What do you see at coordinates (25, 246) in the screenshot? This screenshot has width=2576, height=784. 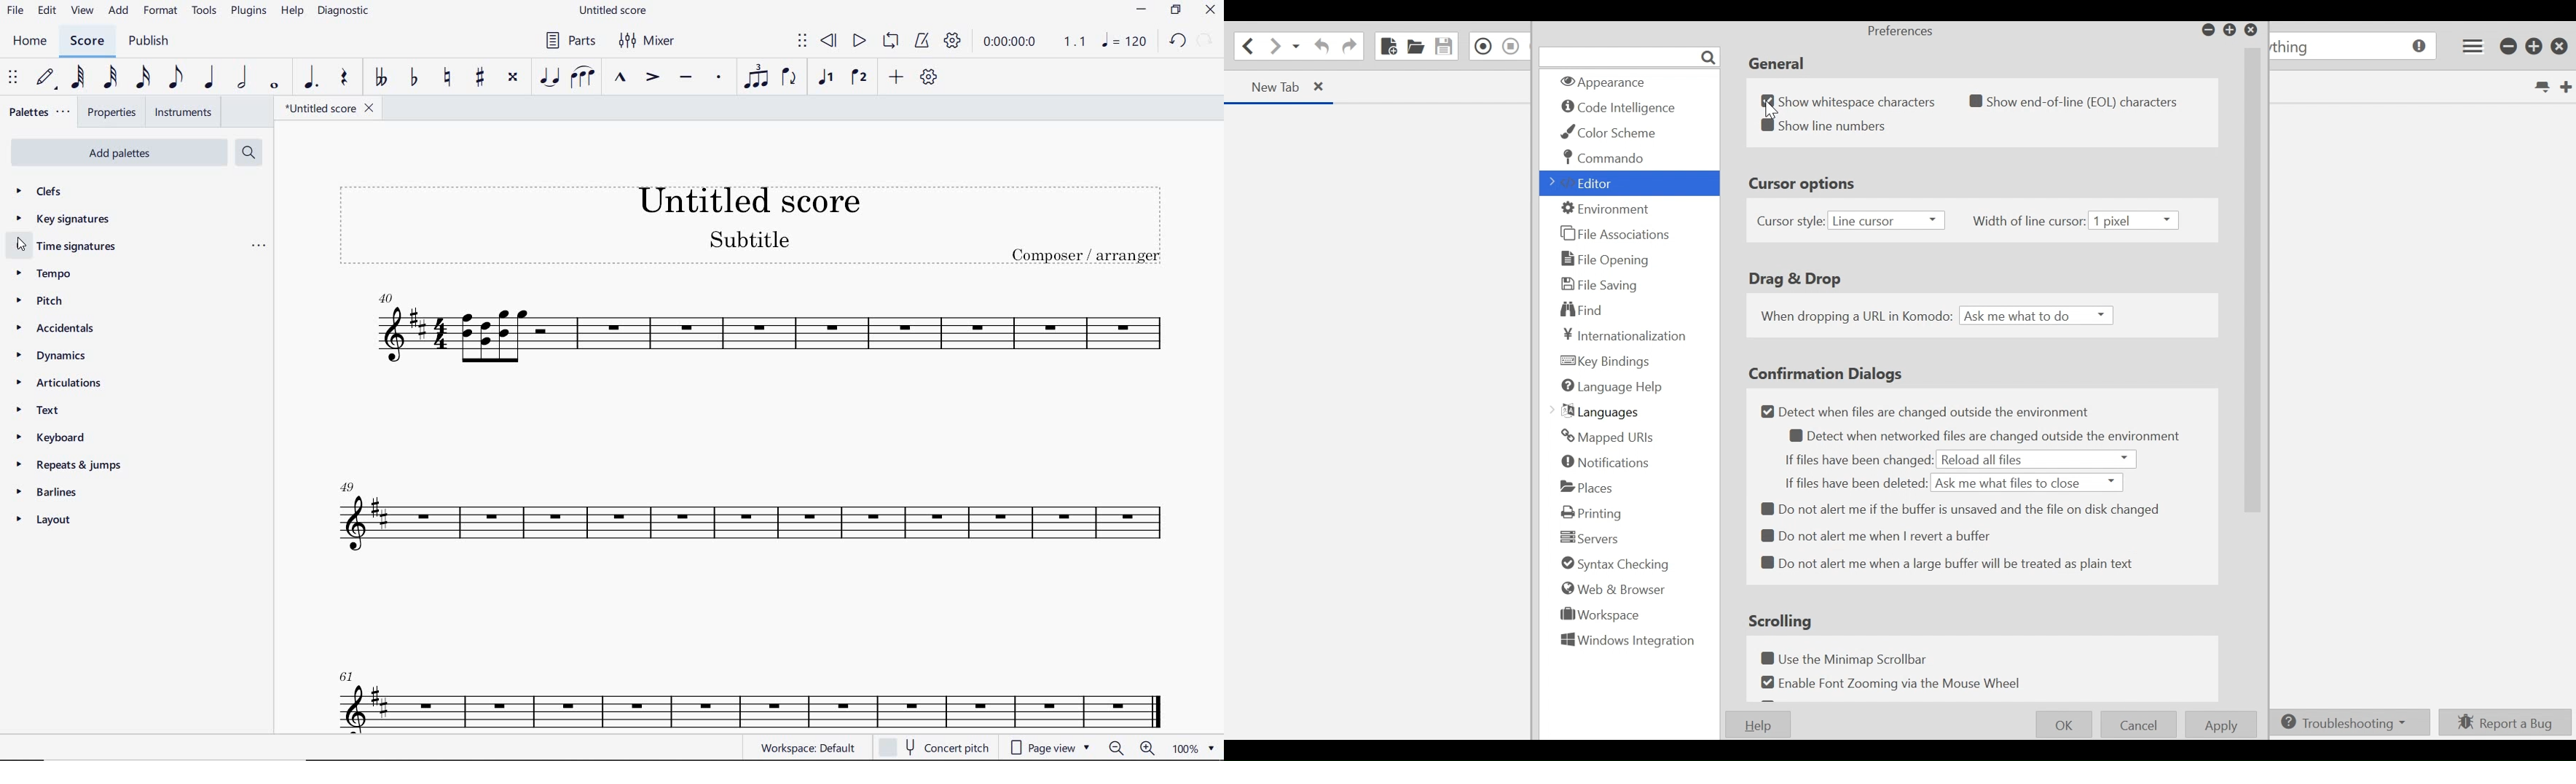 I see `cursor` at bounding box center [25, 246].